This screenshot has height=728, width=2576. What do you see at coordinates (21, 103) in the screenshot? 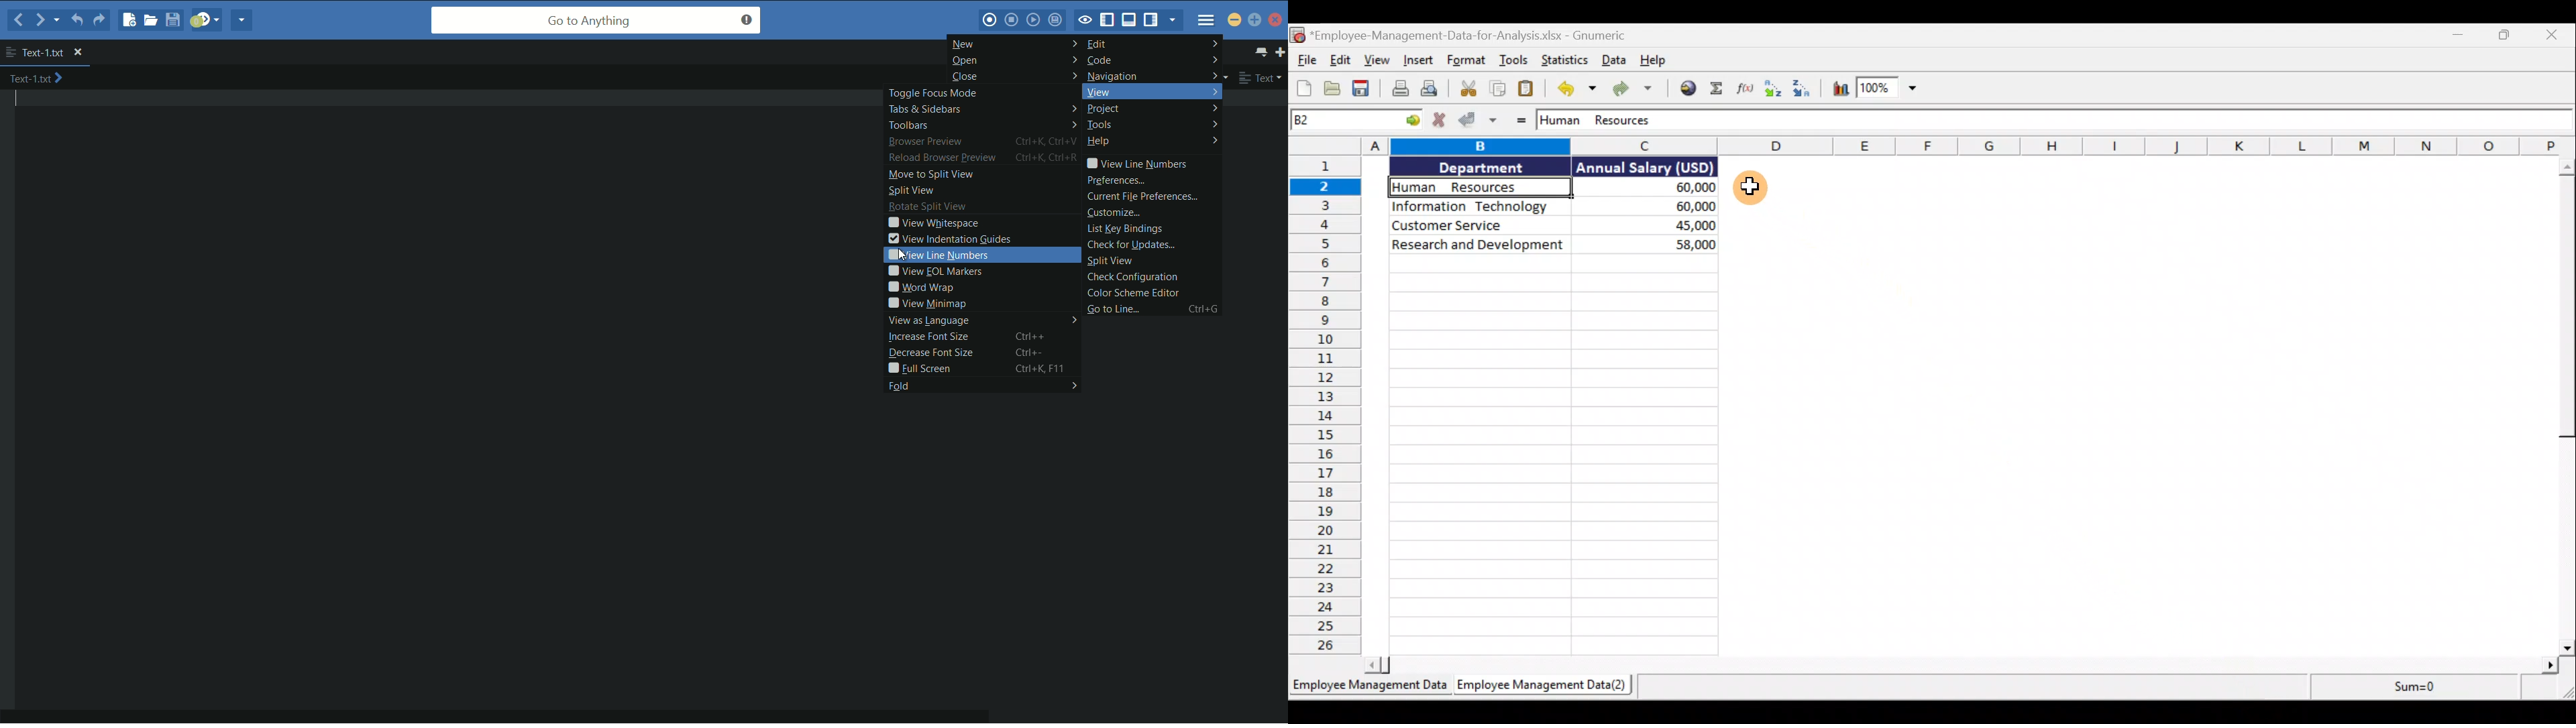
I see `text cursor` at bounding box center [21, 103].